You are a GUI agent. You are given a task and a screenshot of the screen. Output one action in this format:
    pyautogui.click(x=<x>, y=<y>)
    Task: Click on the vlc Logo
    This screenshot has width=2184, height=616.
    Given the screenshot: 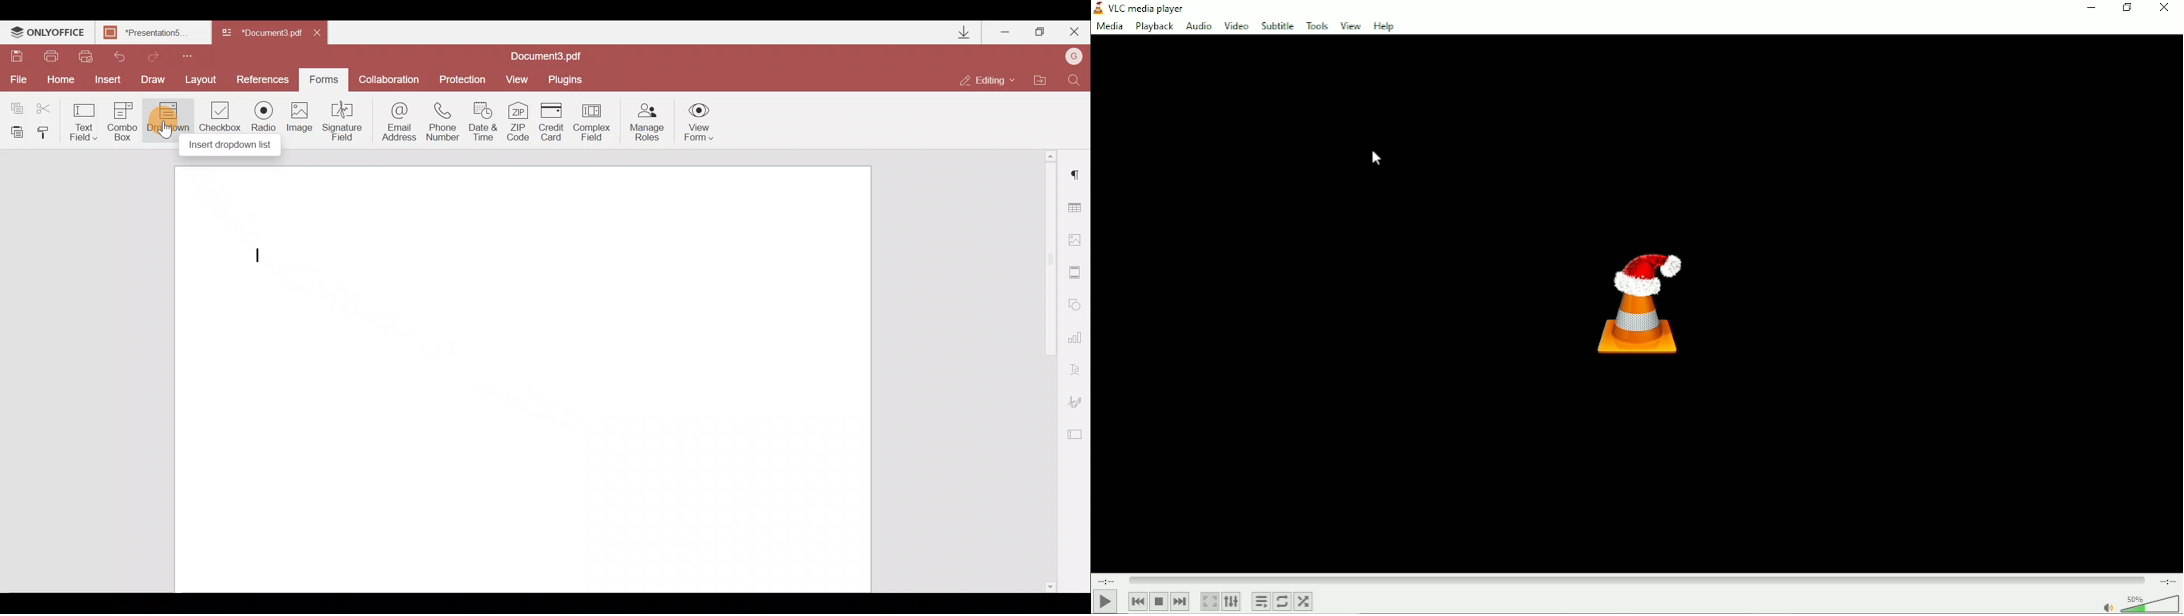 What is the action you would take?
    pyautogui.click(x=1637, y=303)
    